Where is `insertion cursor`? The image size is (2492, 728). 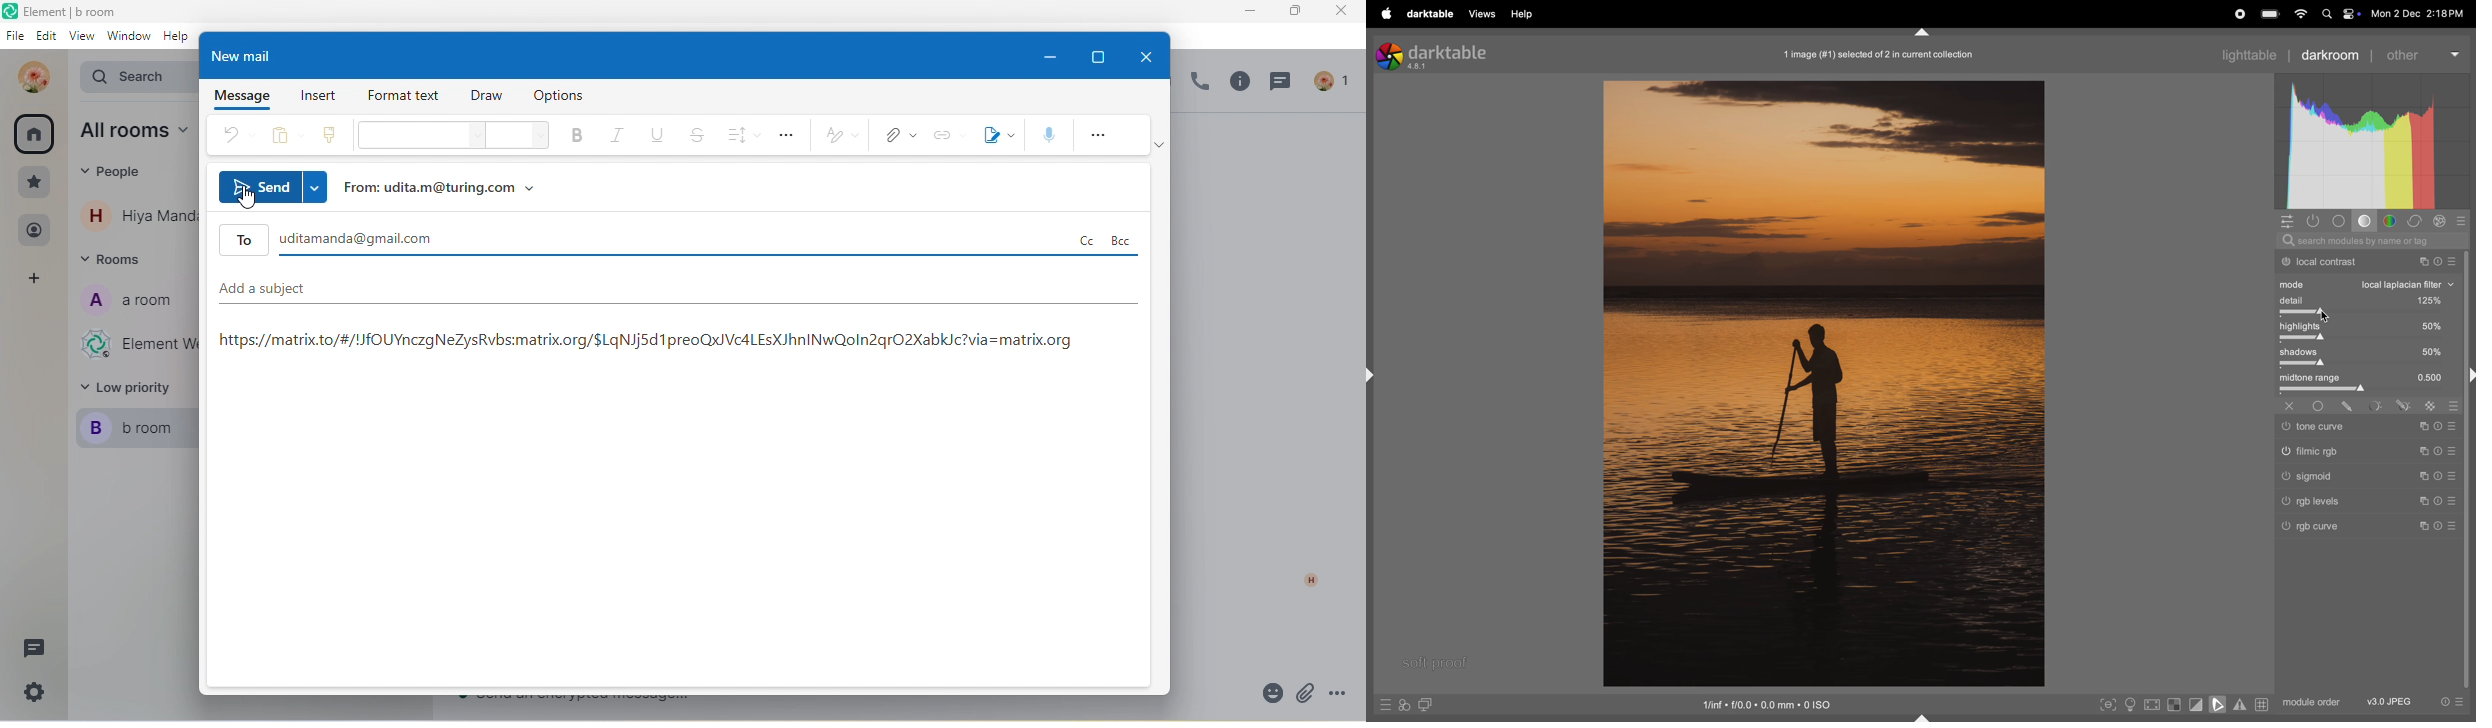
insertion cursor is located at coordinates (251, 205).